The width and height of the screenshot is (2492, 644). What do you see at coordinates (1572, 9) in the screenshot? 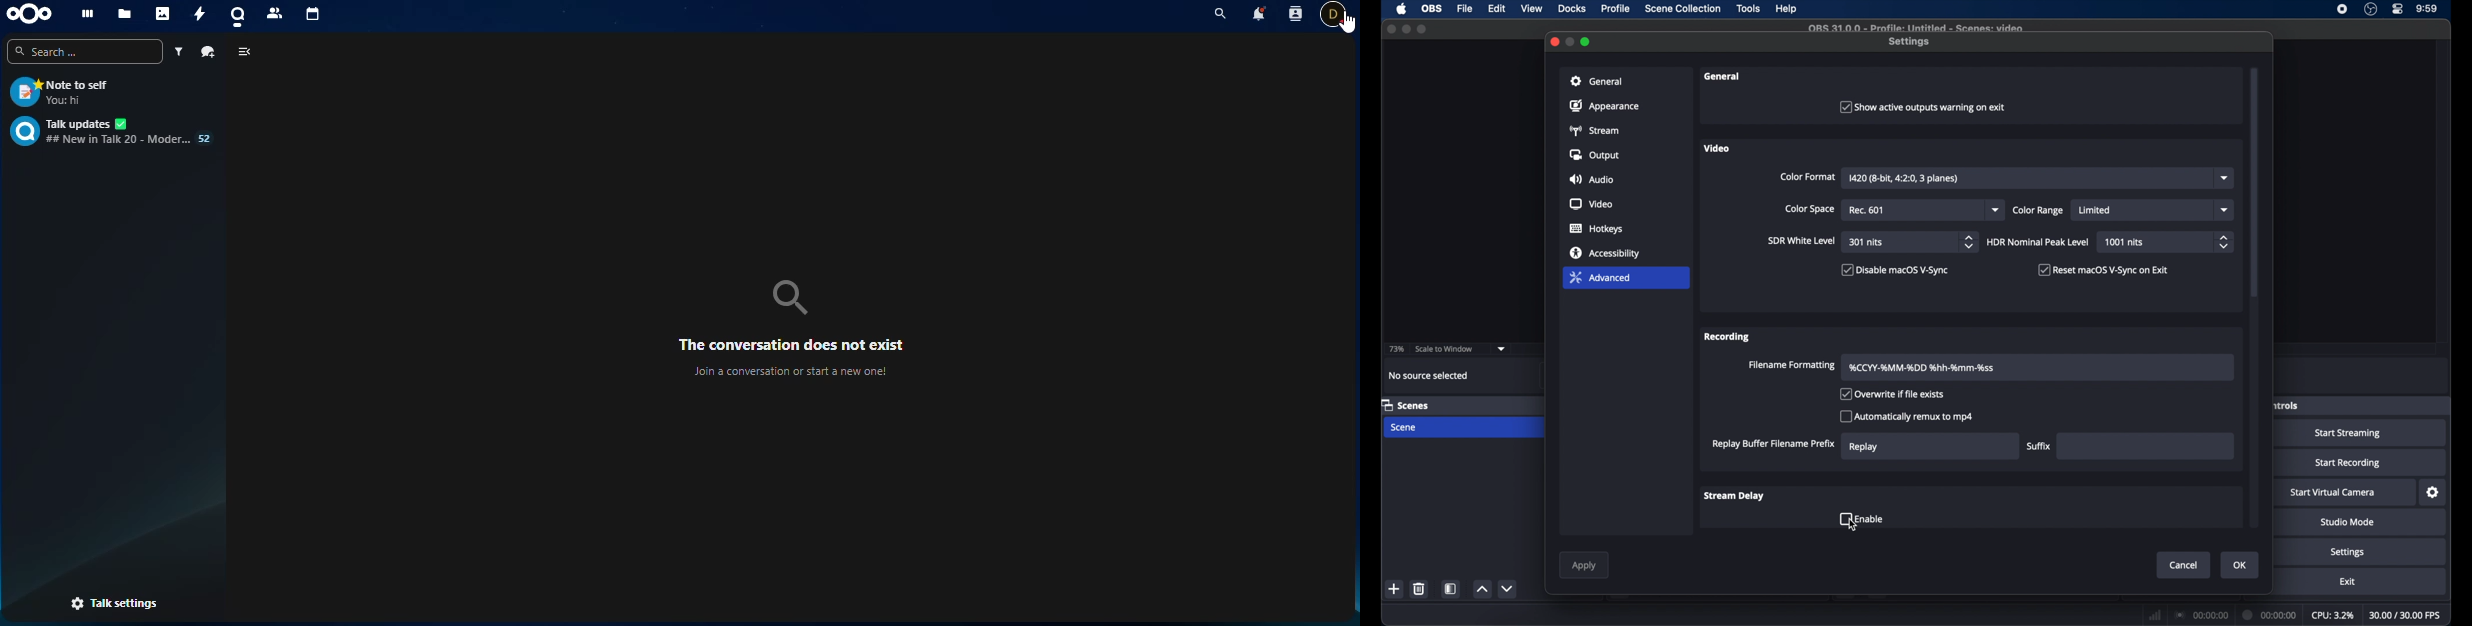
I see `docks` at bounding box center [1572, 9].